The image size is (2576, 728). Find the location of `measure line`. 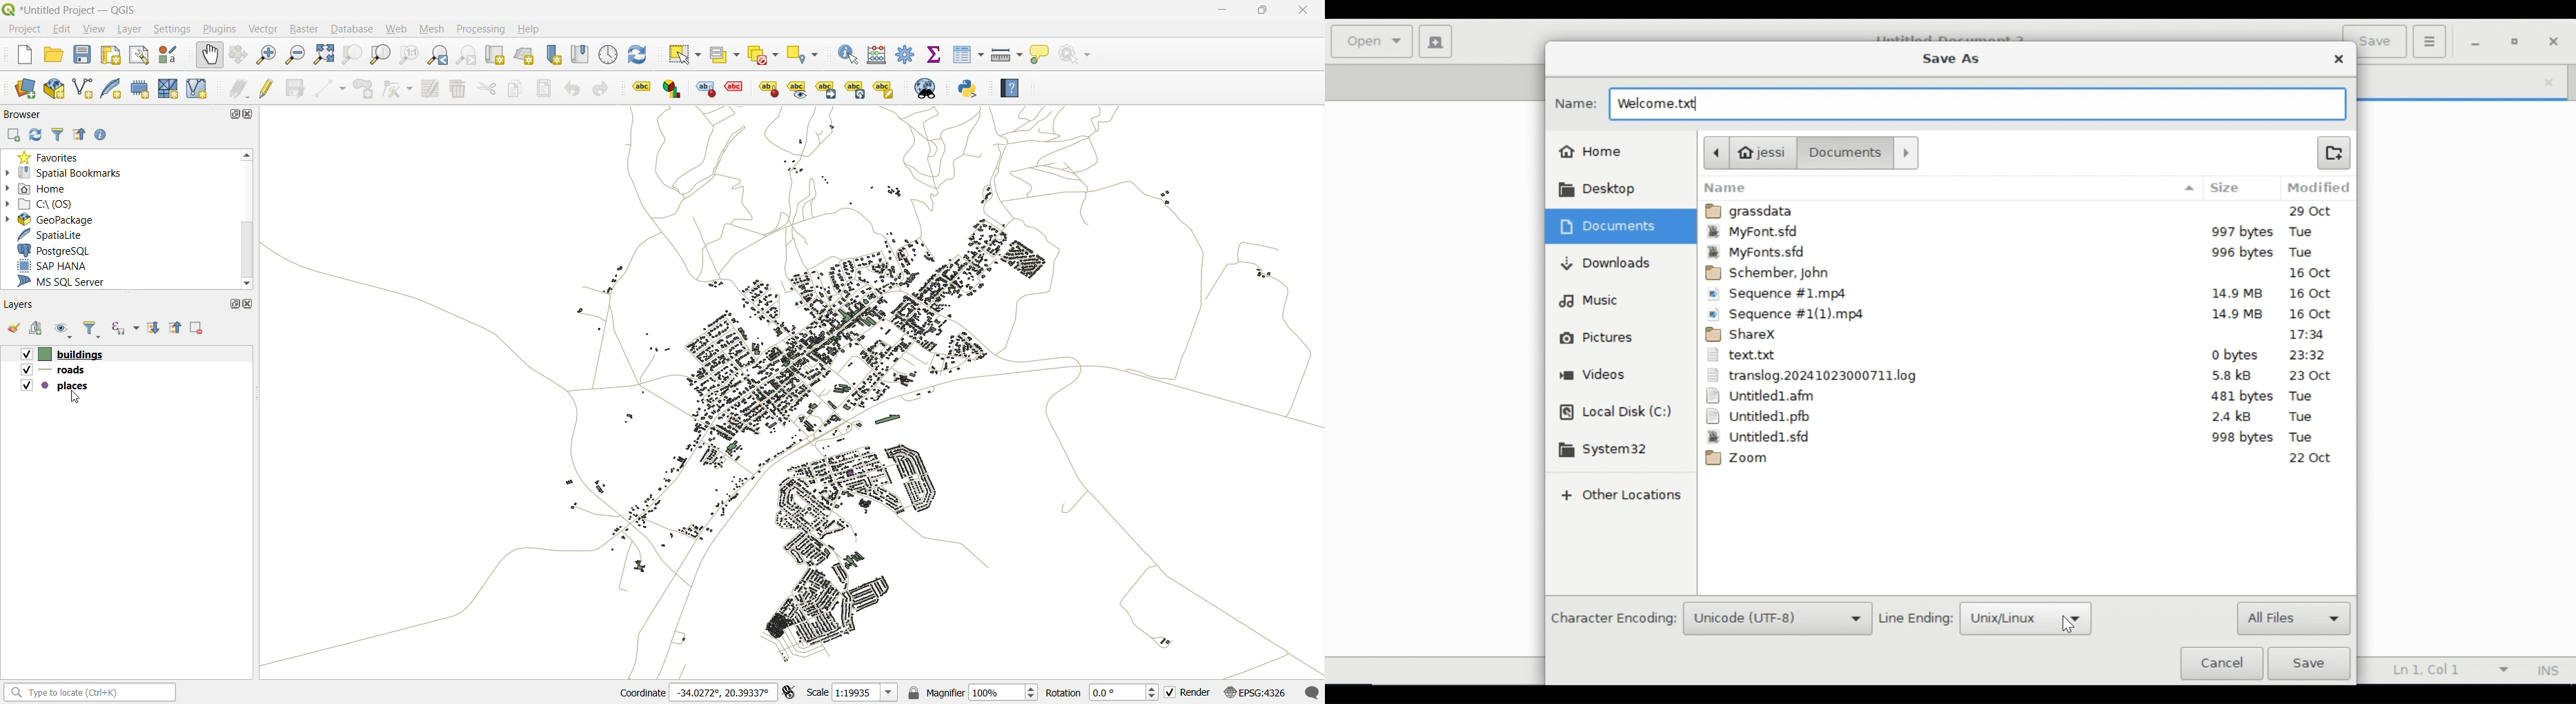

measure line is located at coordinates (1007, 54).